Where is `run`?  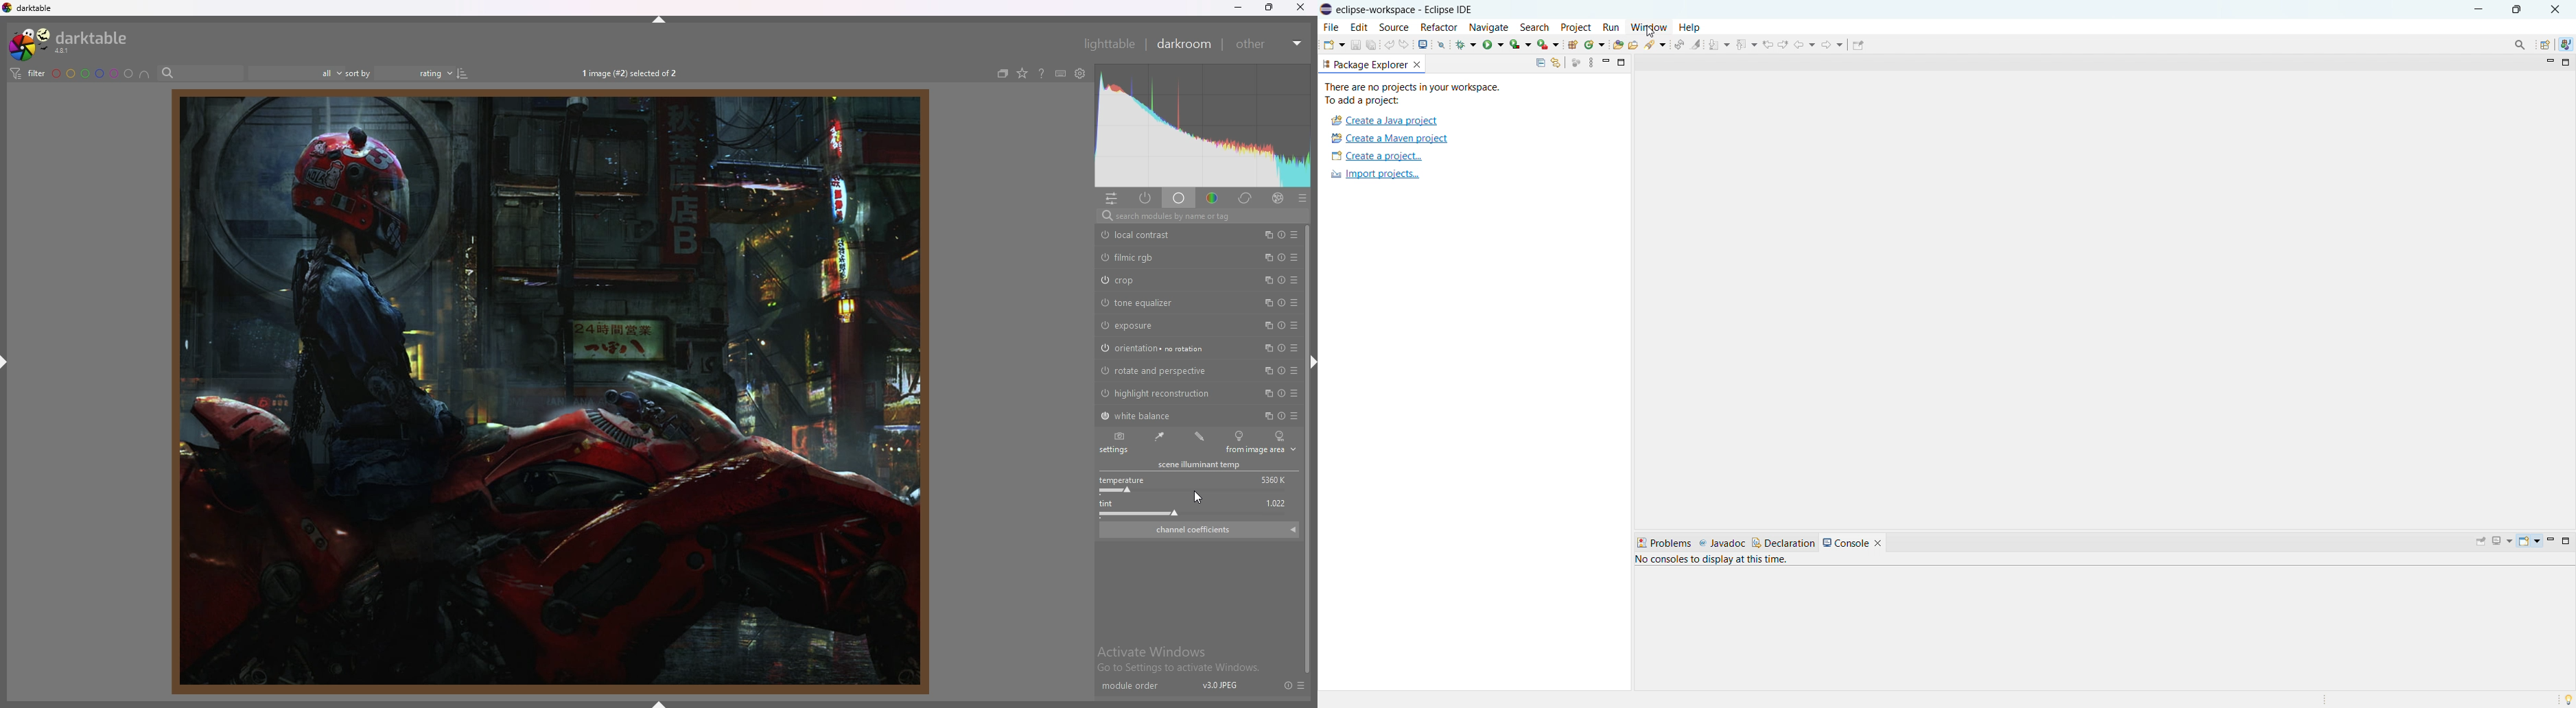
run is located at coordinates (1611, 27).